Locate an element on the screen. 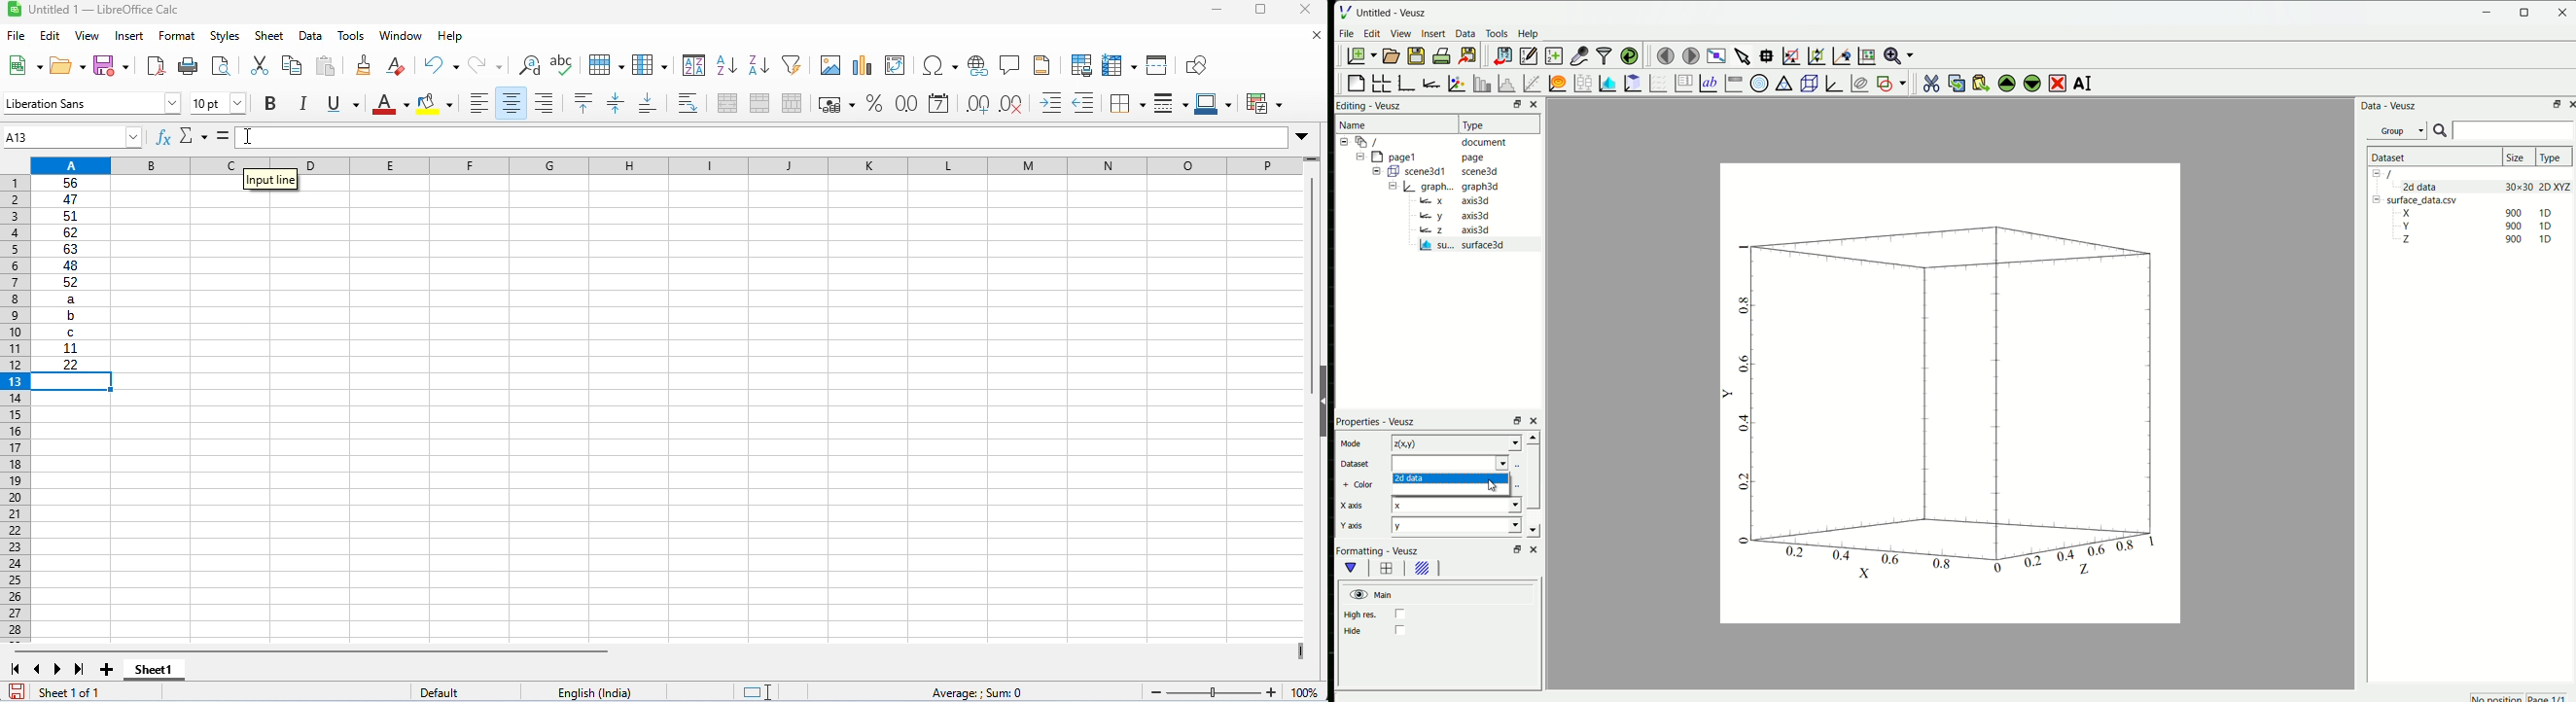 This screenshot has width=2576, height=728. Properties - Veusz is located at coordinates (1377, 422).